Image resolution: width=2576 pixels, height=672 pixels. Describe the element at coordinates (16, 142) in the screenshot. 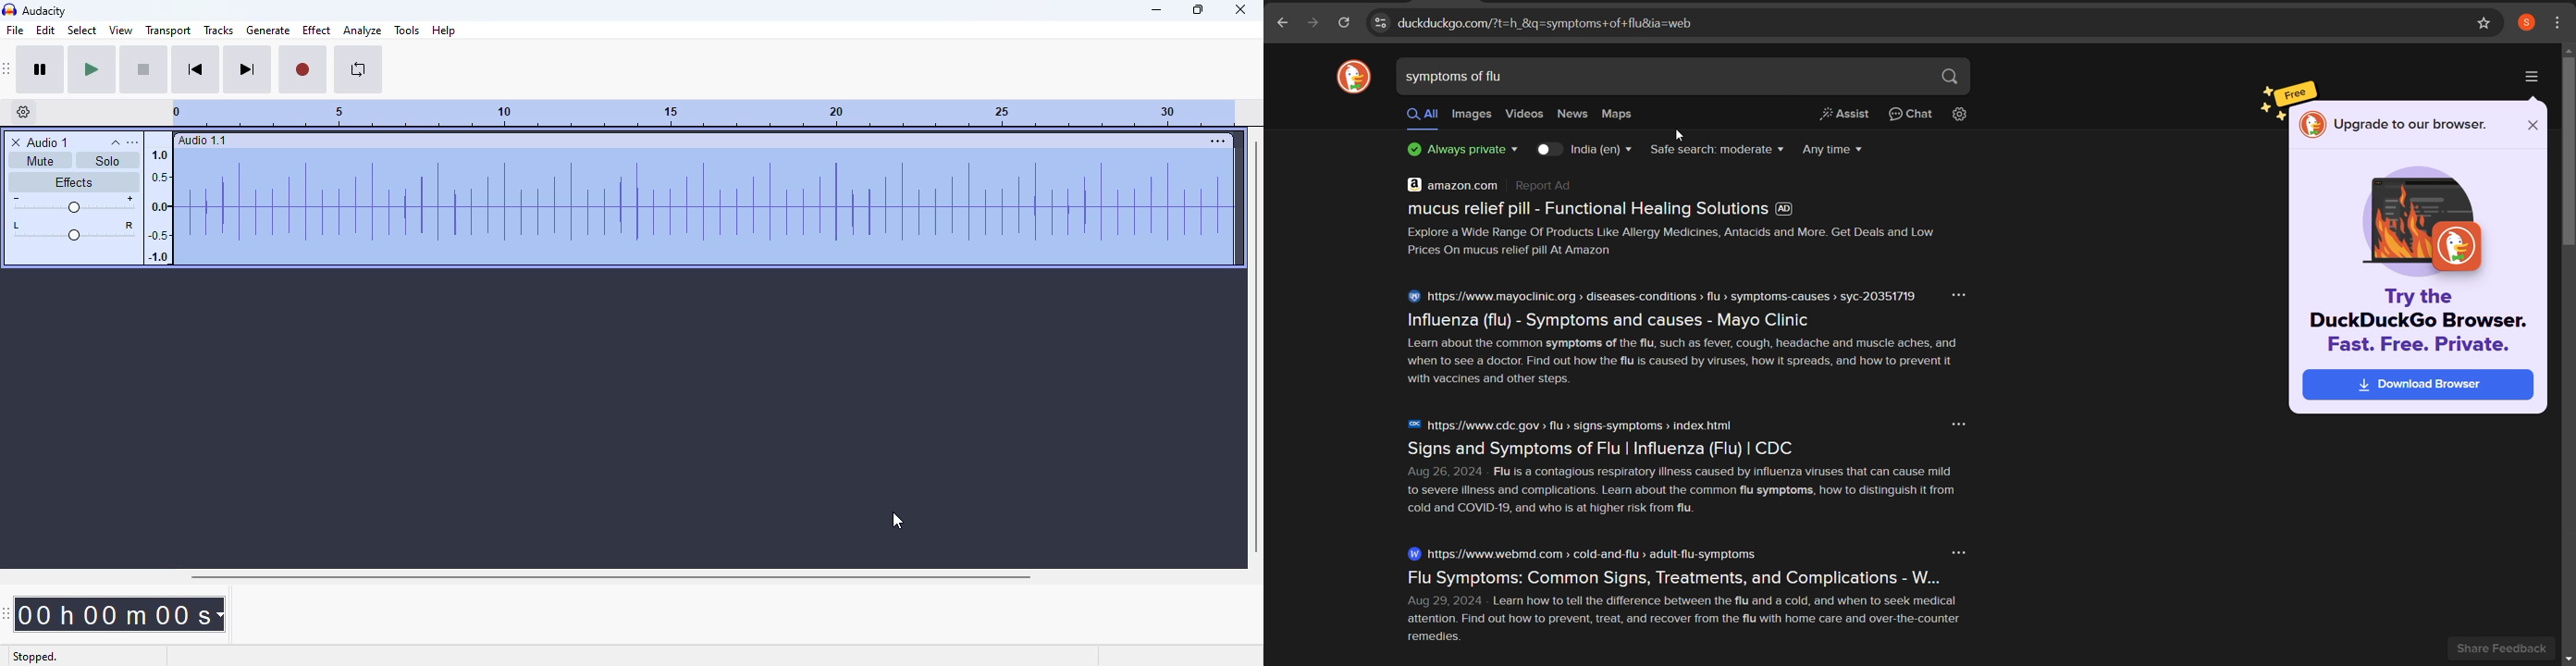

I see `delete track` at that location.